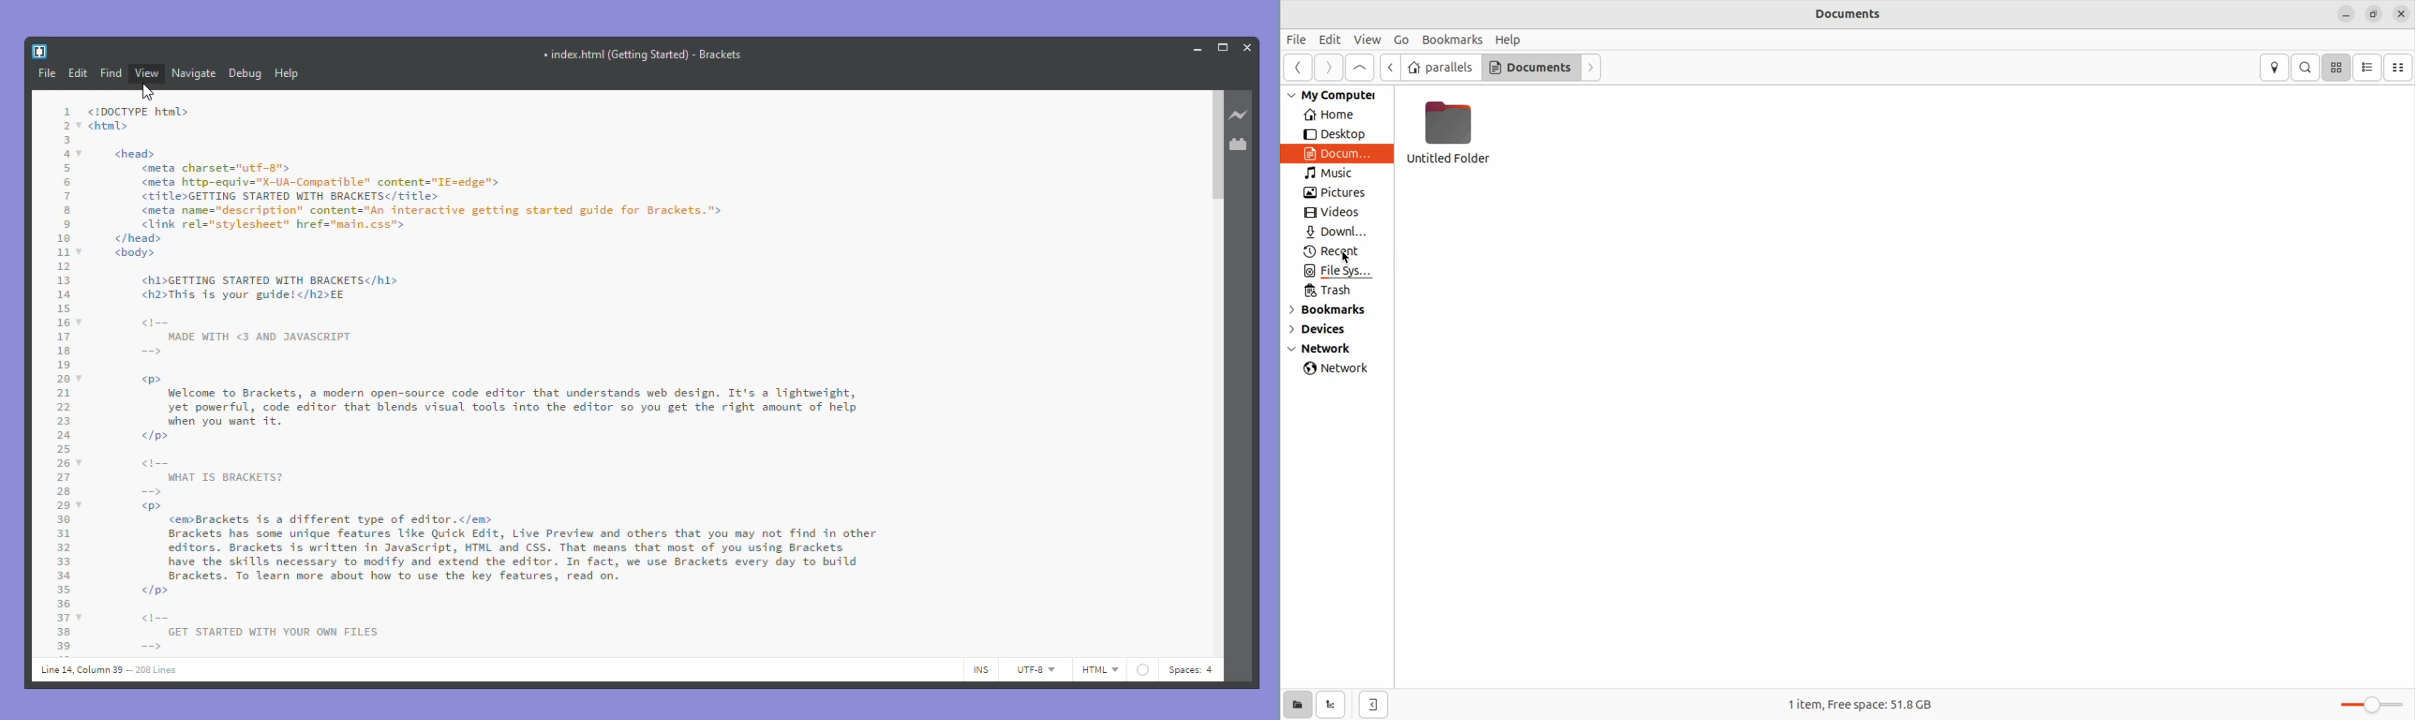  I want to click on 33, so click(63, 562).